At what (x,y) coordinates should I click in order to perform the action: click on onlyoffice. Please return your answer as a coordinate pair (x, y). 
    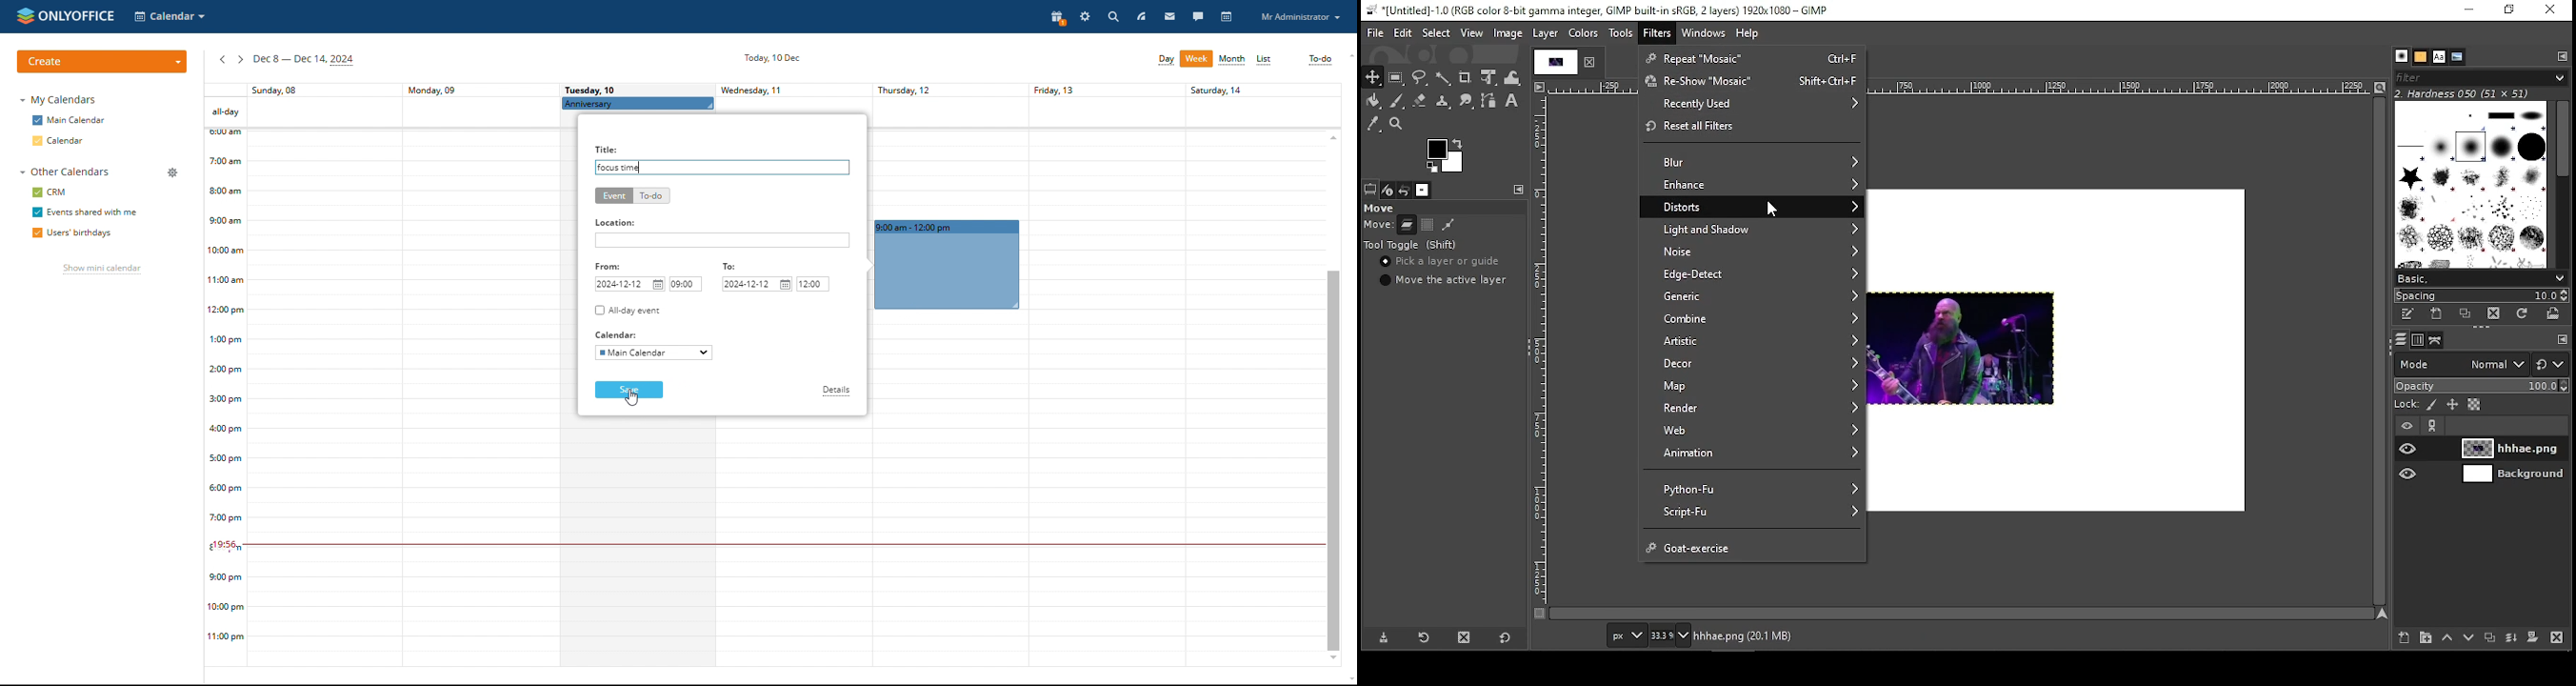
    Looking at the image, I should click on (76, 16).